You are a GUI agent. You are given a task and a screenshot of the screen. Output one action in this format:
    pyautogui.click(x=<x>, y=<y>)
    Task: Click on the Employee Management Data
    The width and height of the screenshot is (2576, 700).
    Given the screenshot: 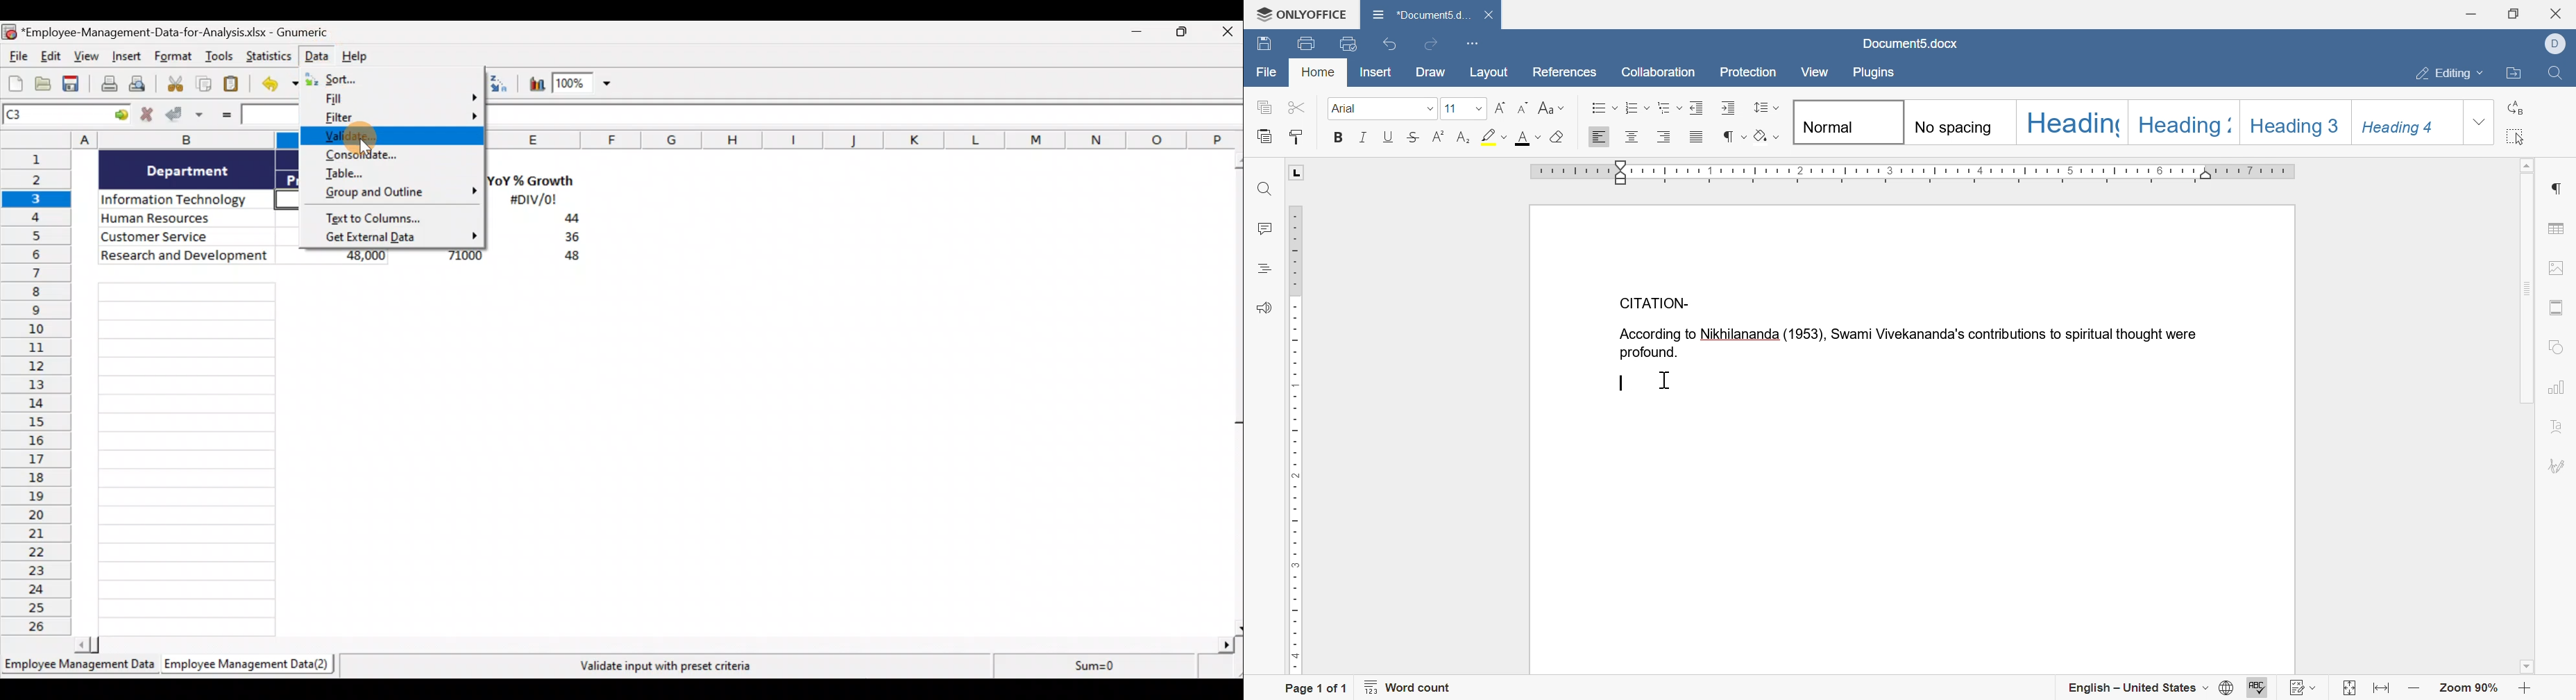 What is the action you would take?
    pyautogui.click(x=78, y=664)
    